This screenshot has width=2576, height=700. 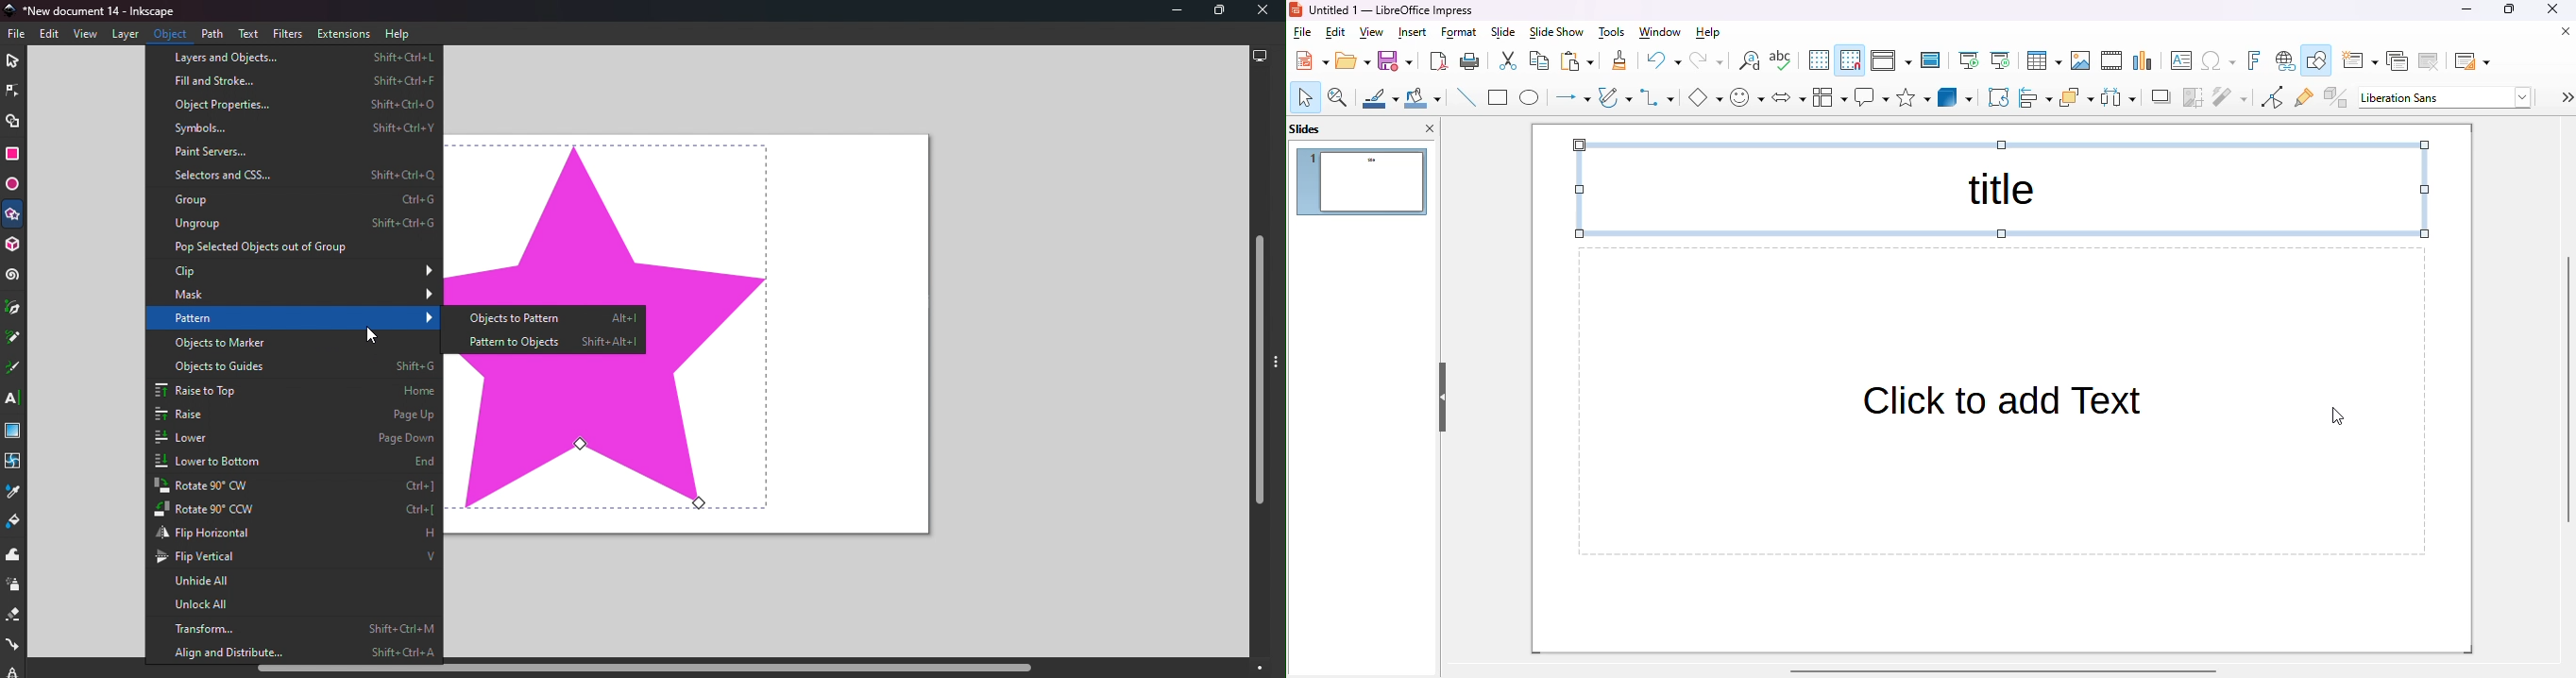 I want to click on Minimize , so click(x=1169, y=11).